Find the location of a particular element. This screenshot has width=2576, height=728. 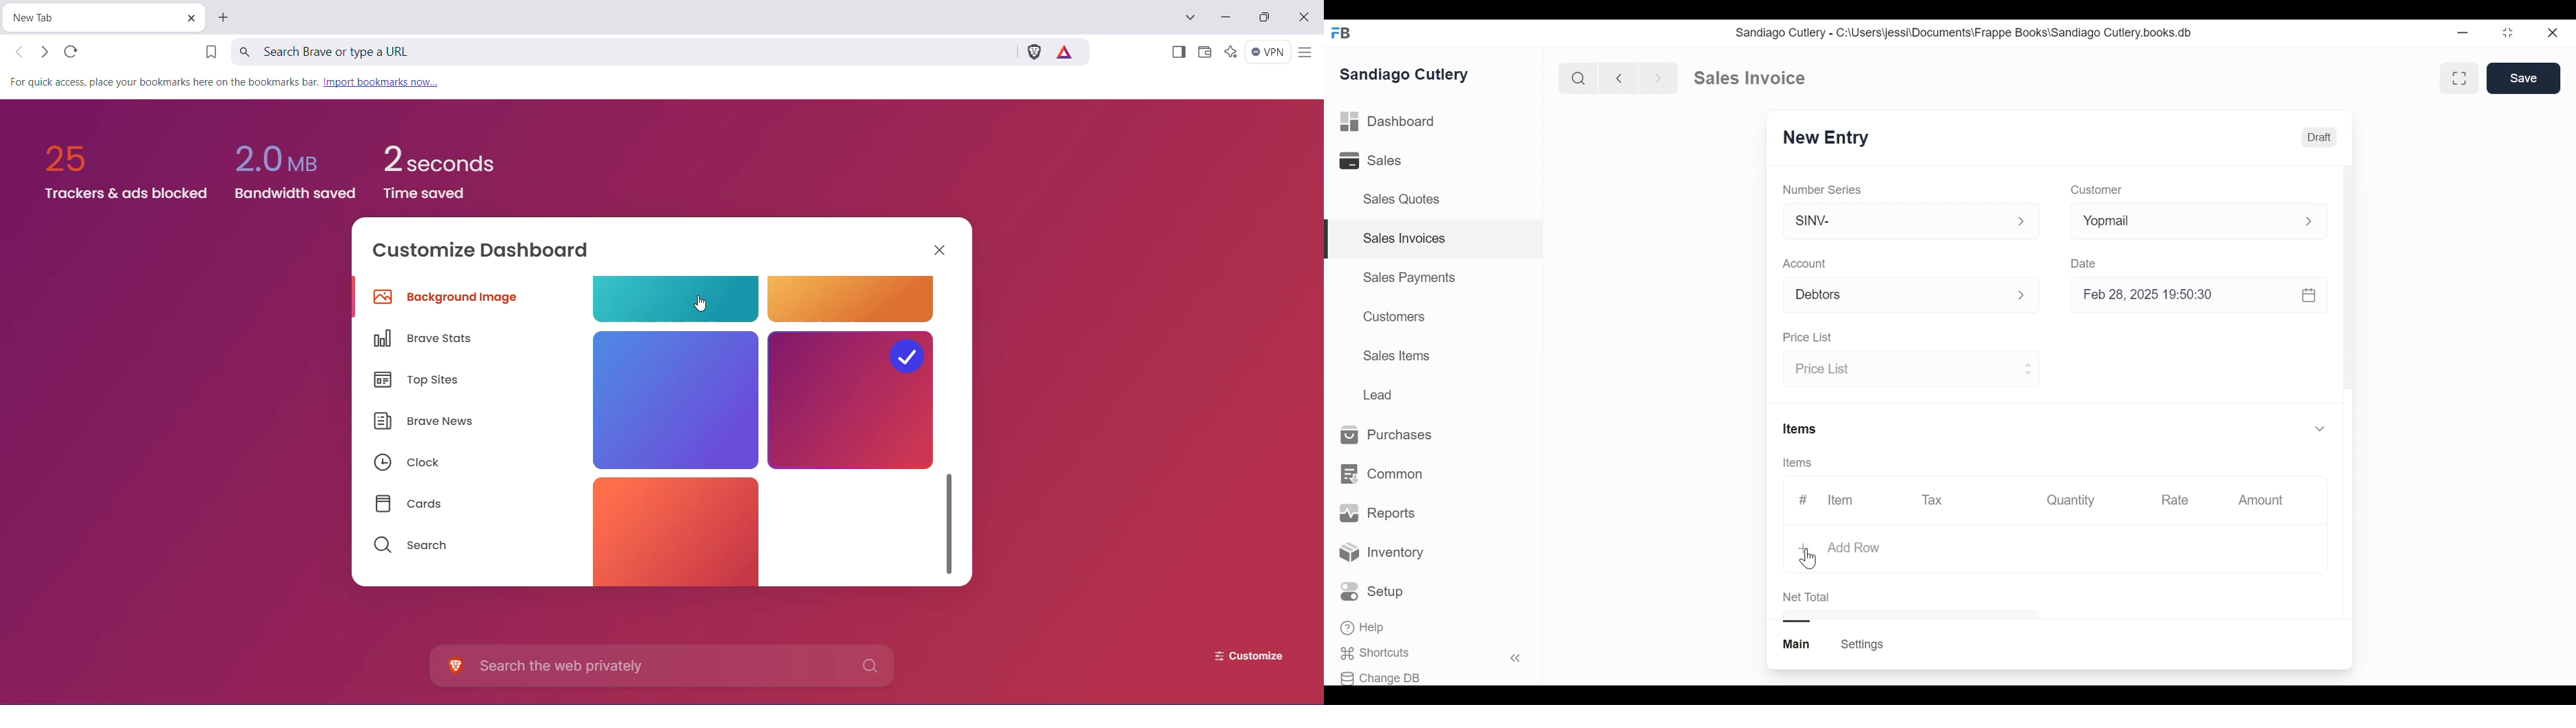

Search Brave or Type a URL is located at coordinates (621, 51).